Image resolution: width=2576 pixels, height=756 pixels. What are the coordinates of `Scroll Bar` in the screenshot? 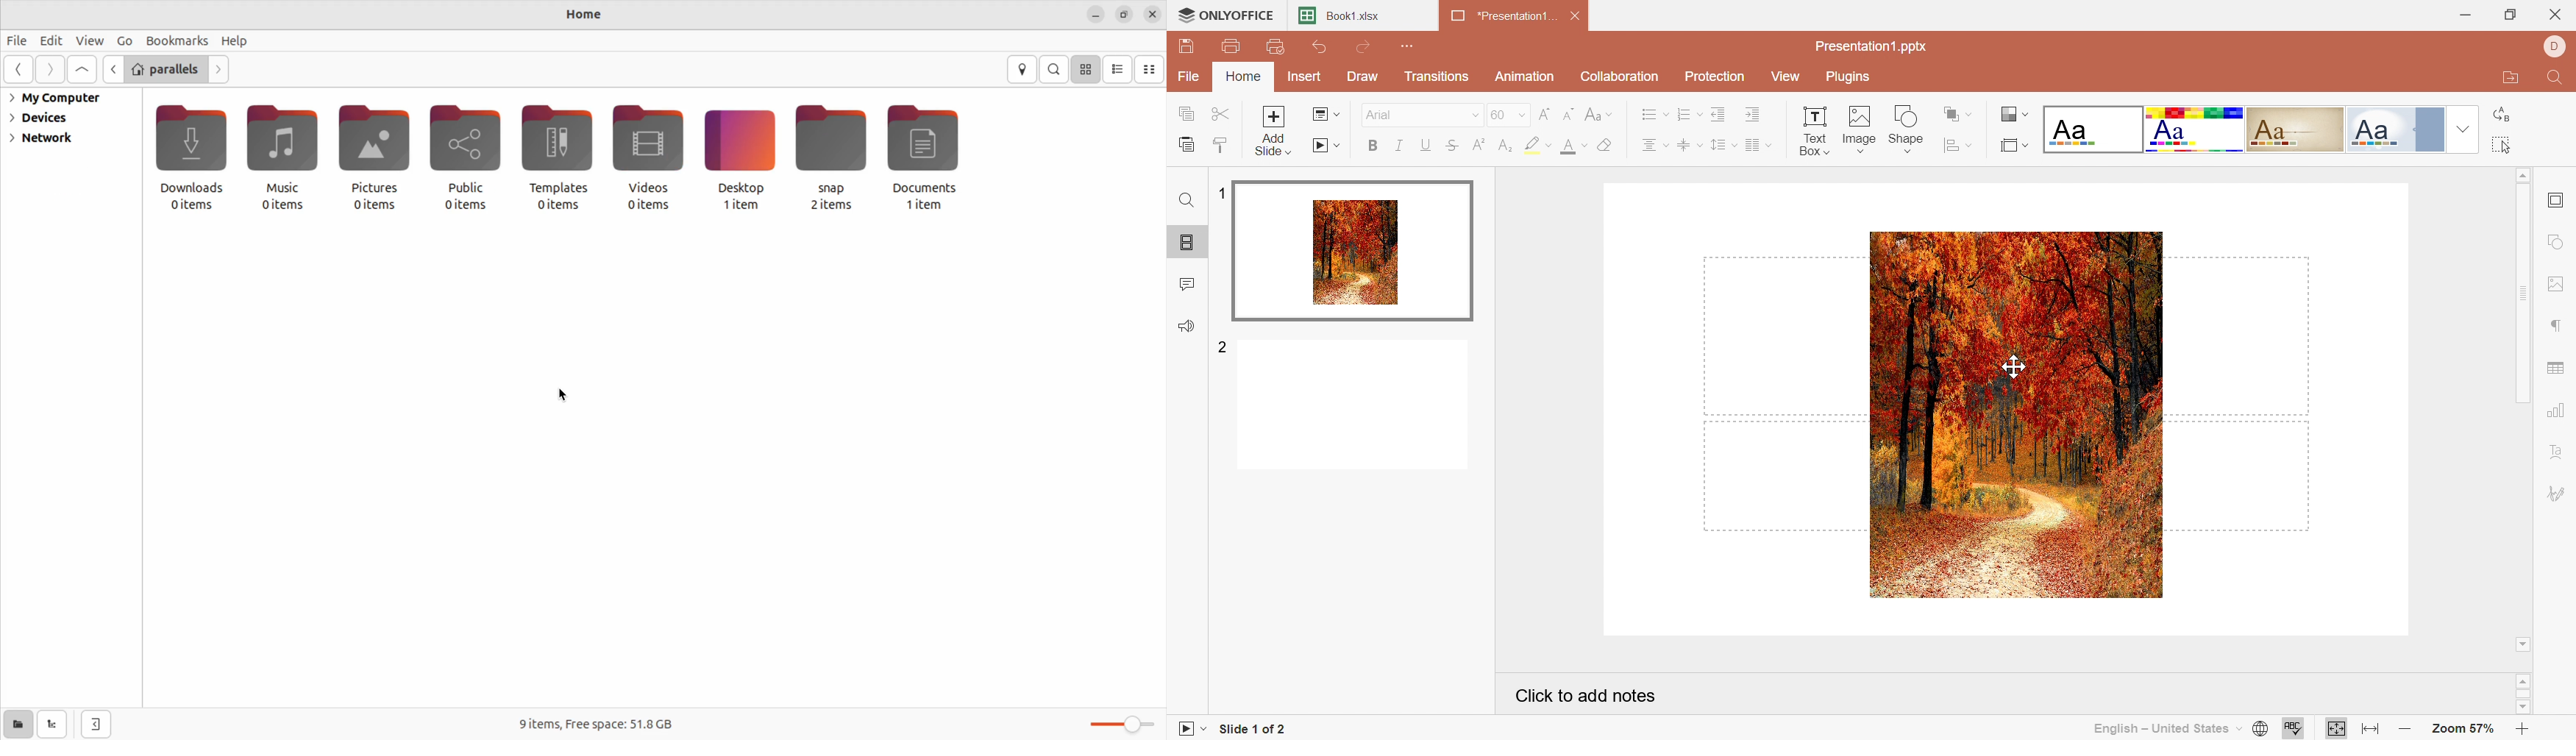 It's located at (2524, 694).